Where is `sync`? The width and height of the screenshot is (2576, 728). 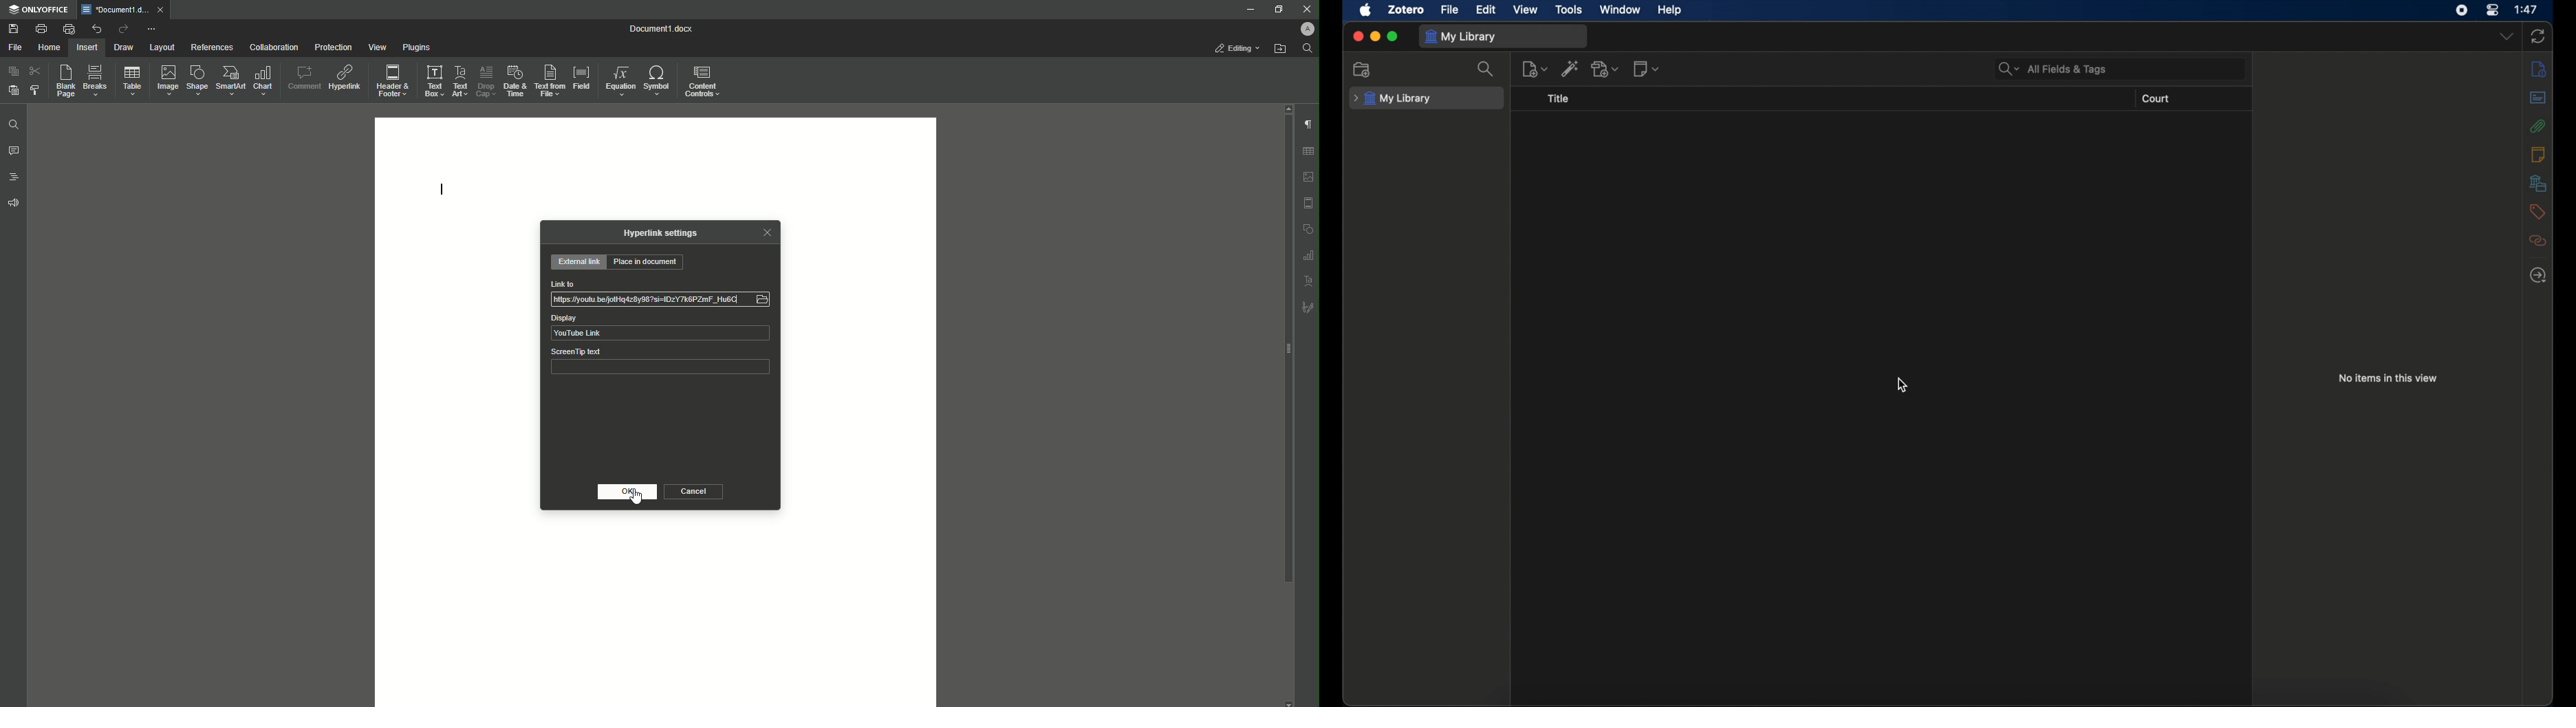 sync is located at coordinates (2538, 36).